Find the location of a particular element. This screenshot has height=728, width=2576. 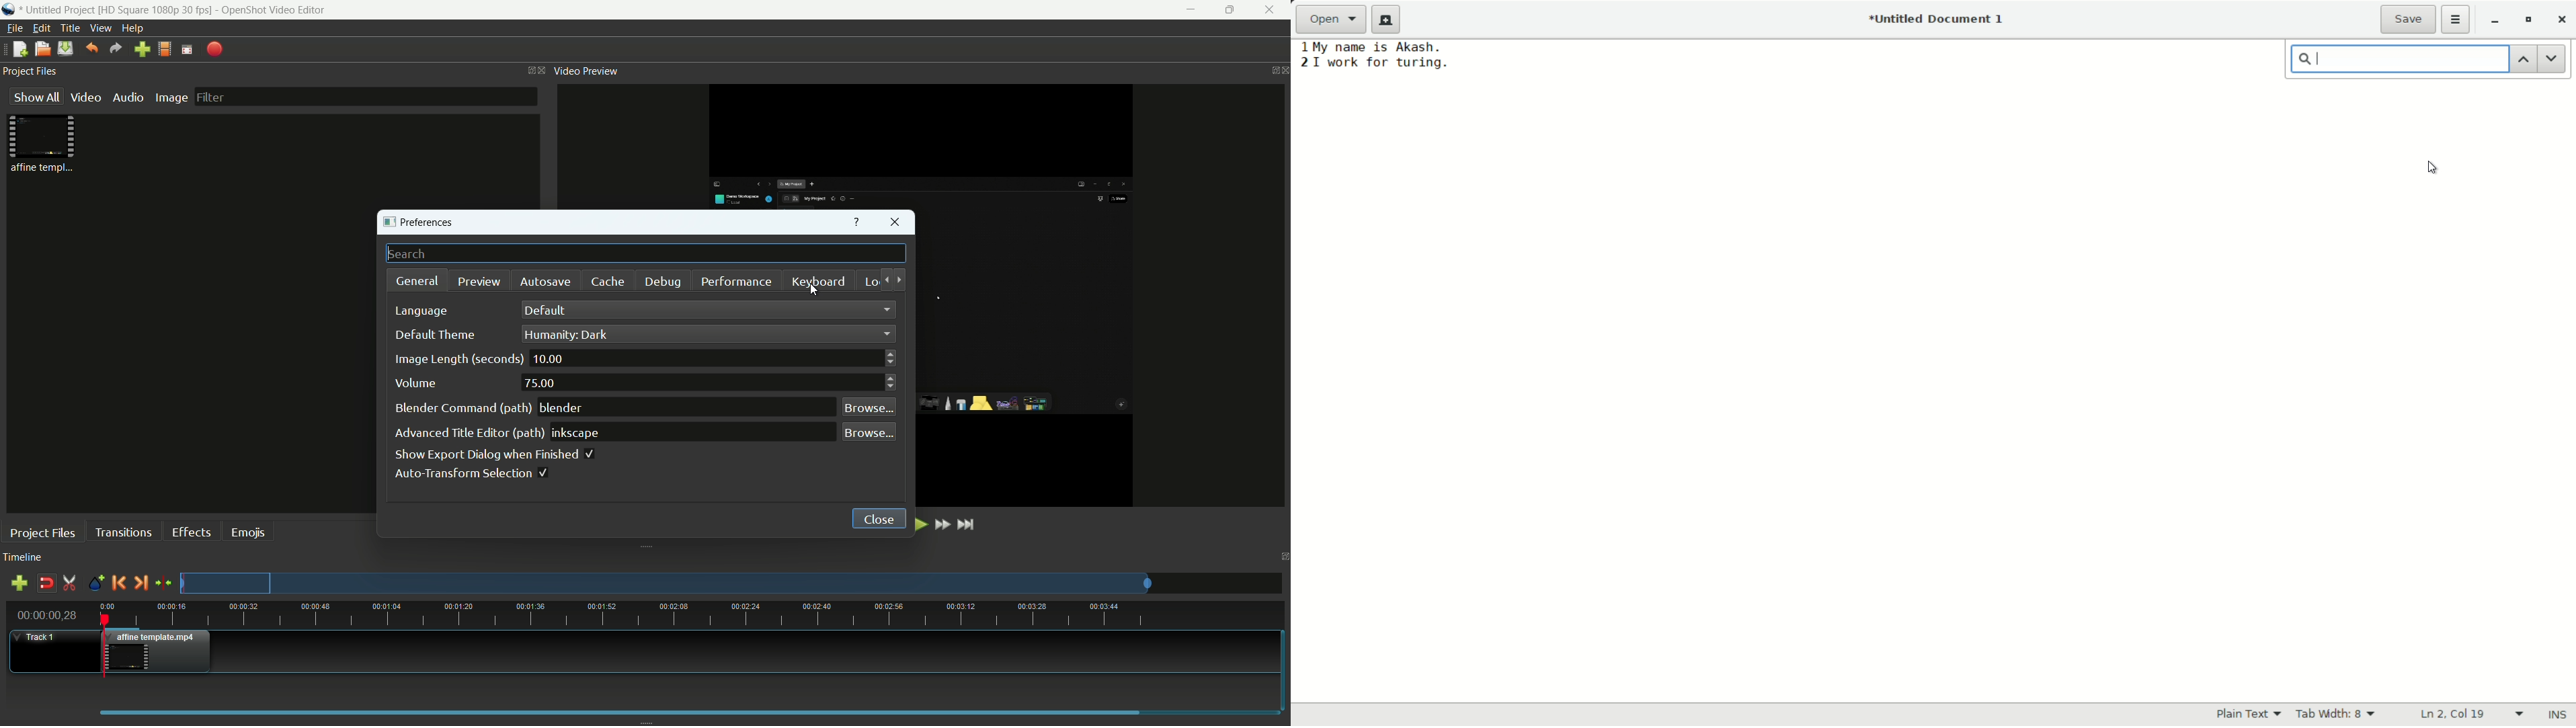

maximize is located at coordinates (1230, 10).